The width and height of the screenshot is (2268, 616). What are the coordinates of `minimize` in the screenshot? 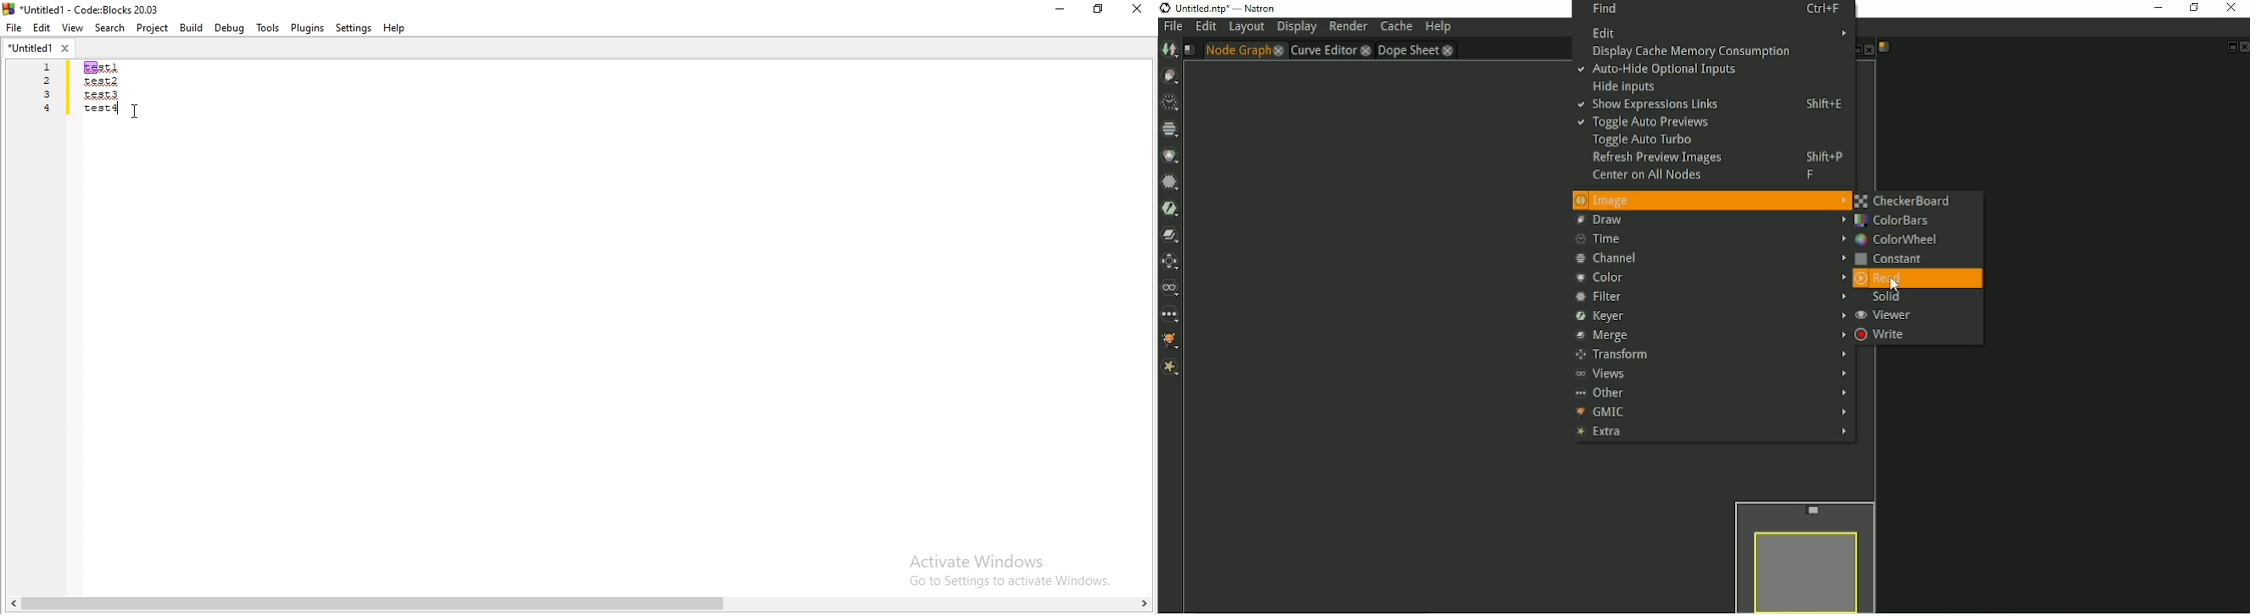 It's located at (1058, 10).